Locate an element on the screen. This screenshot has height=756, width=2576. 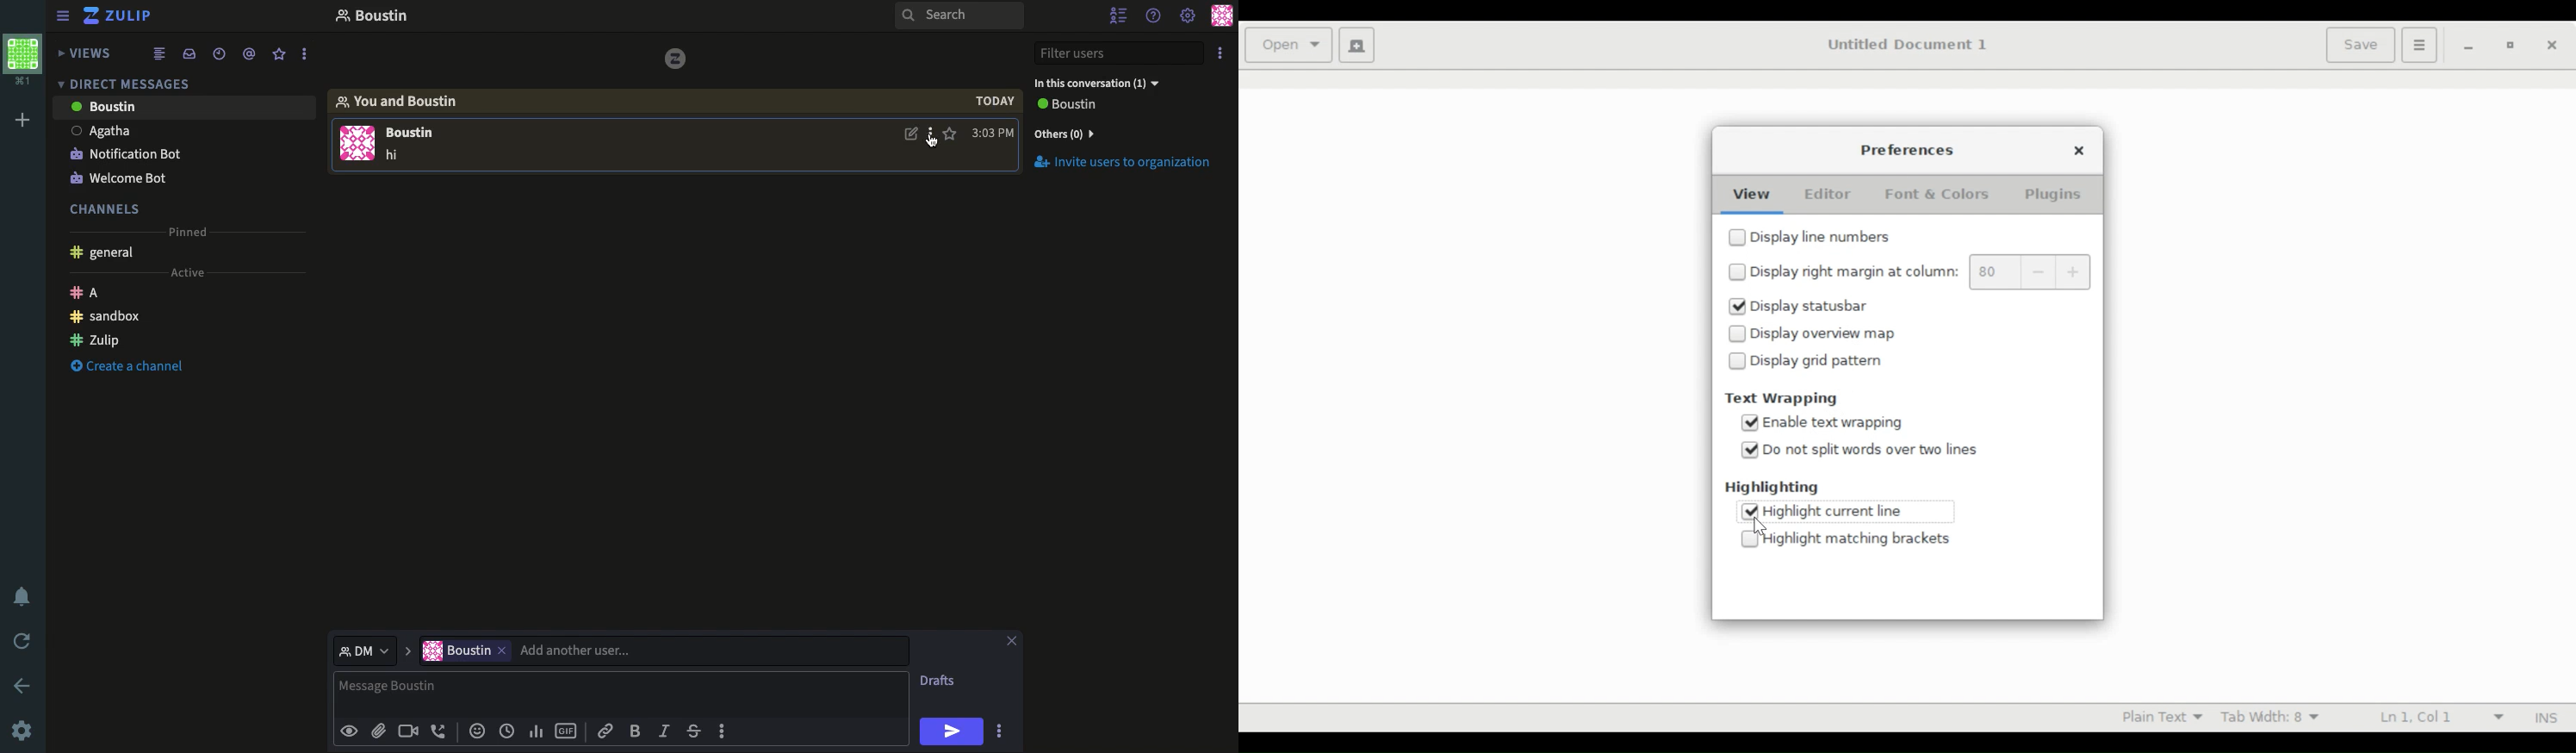
Drafts is located at coordinates (940, 680).